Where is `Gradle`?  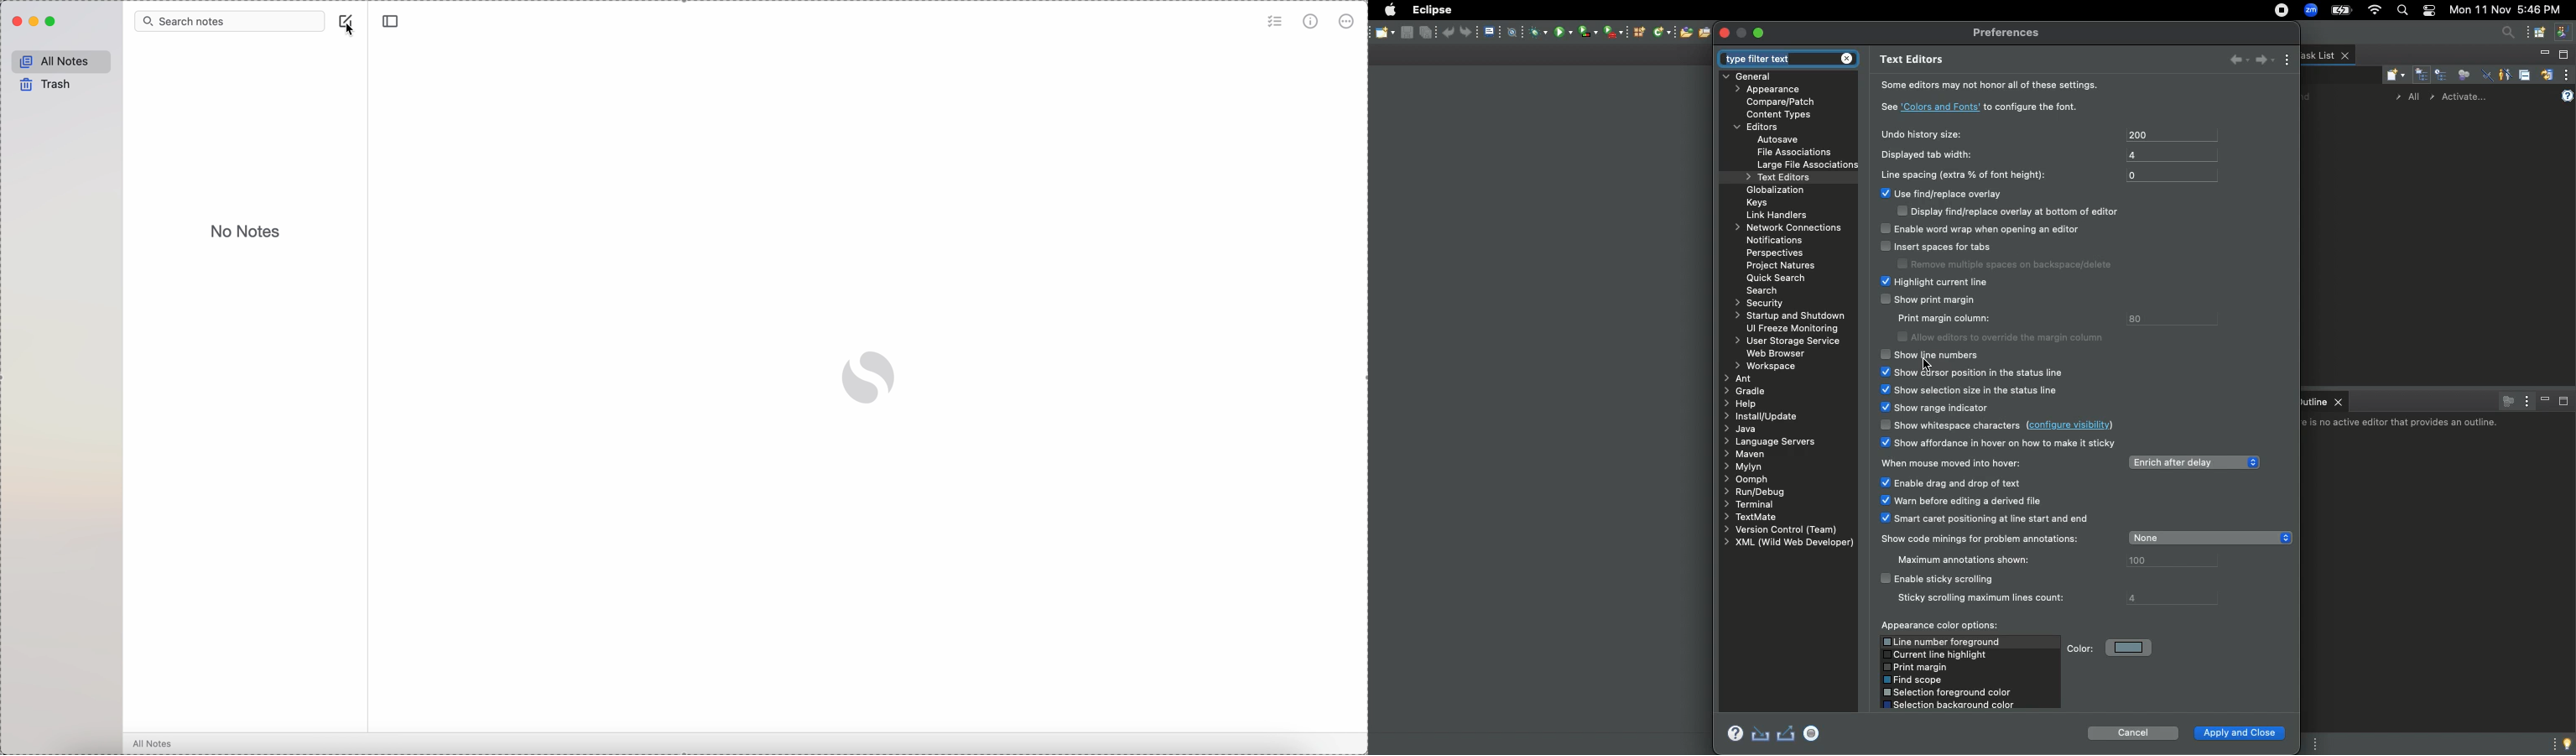 Gradle is located at coordinates (1746, 390).